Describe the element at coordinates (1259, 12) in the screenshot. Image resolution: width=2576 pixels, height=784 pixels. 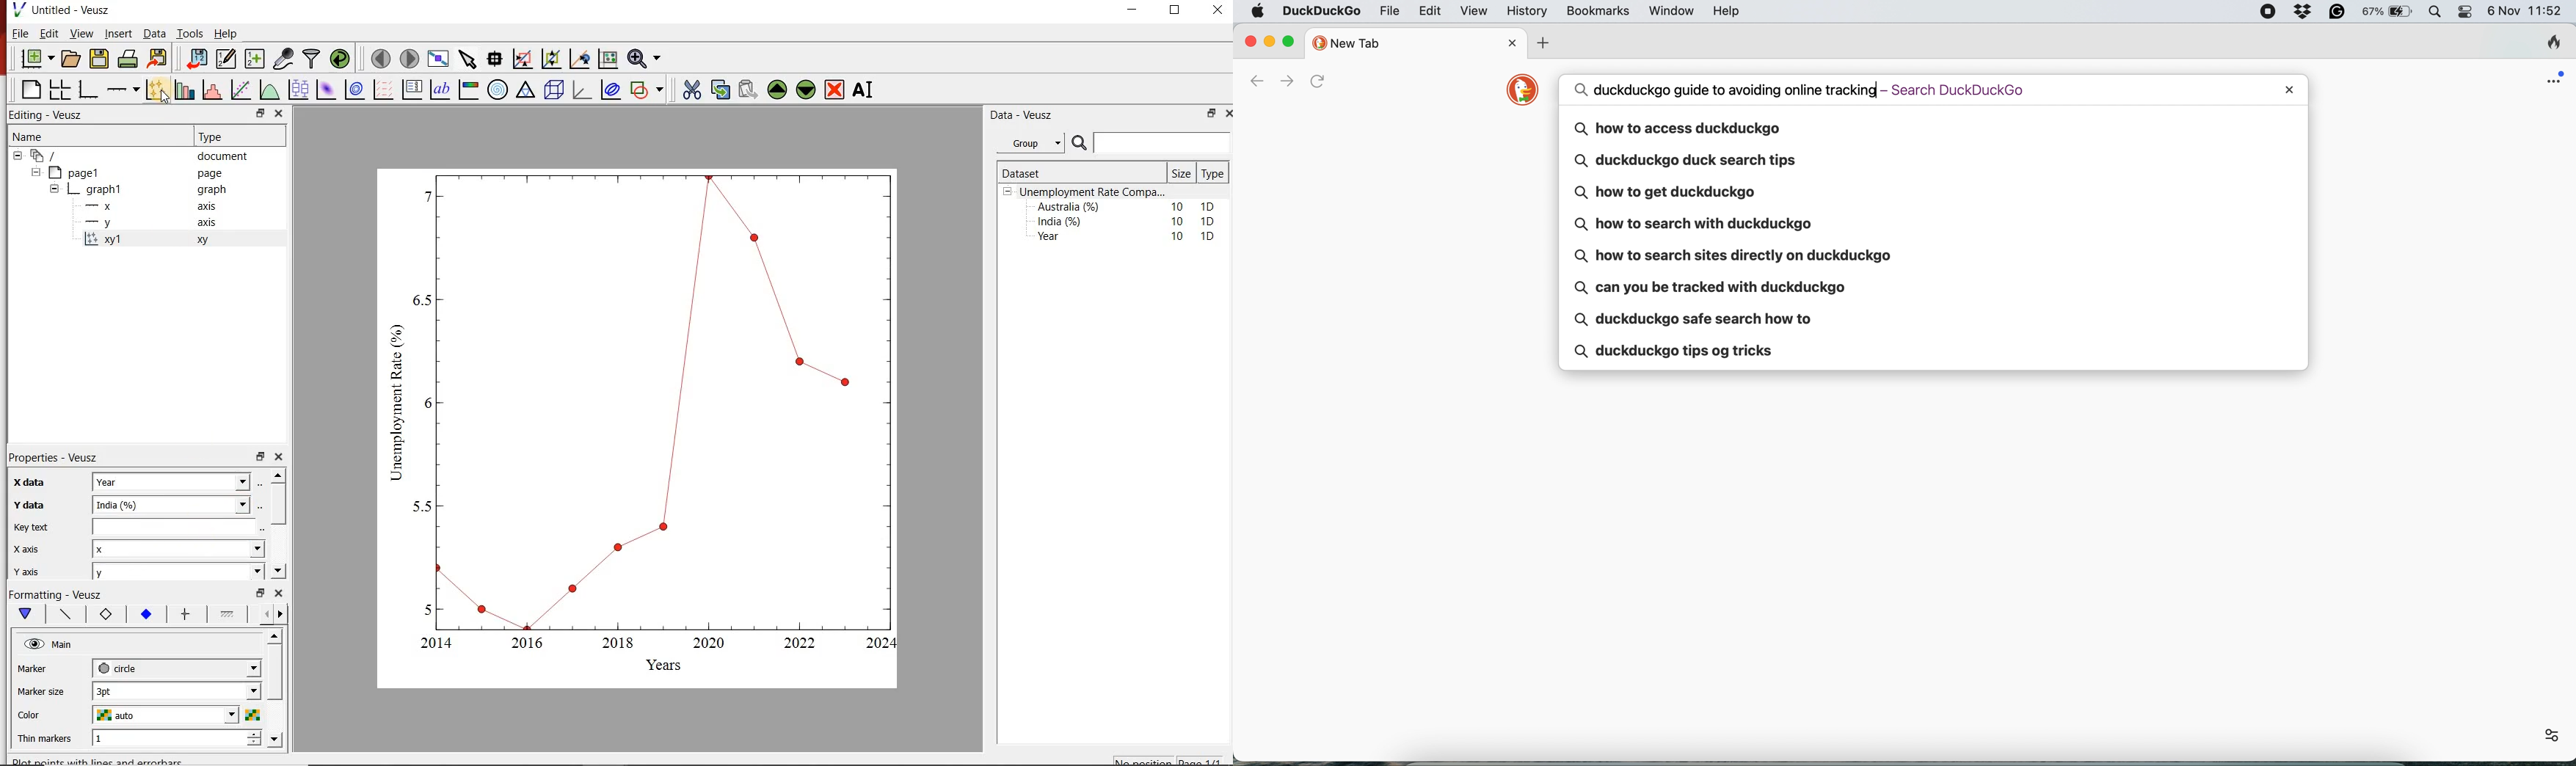
I see `system logo` at that location.